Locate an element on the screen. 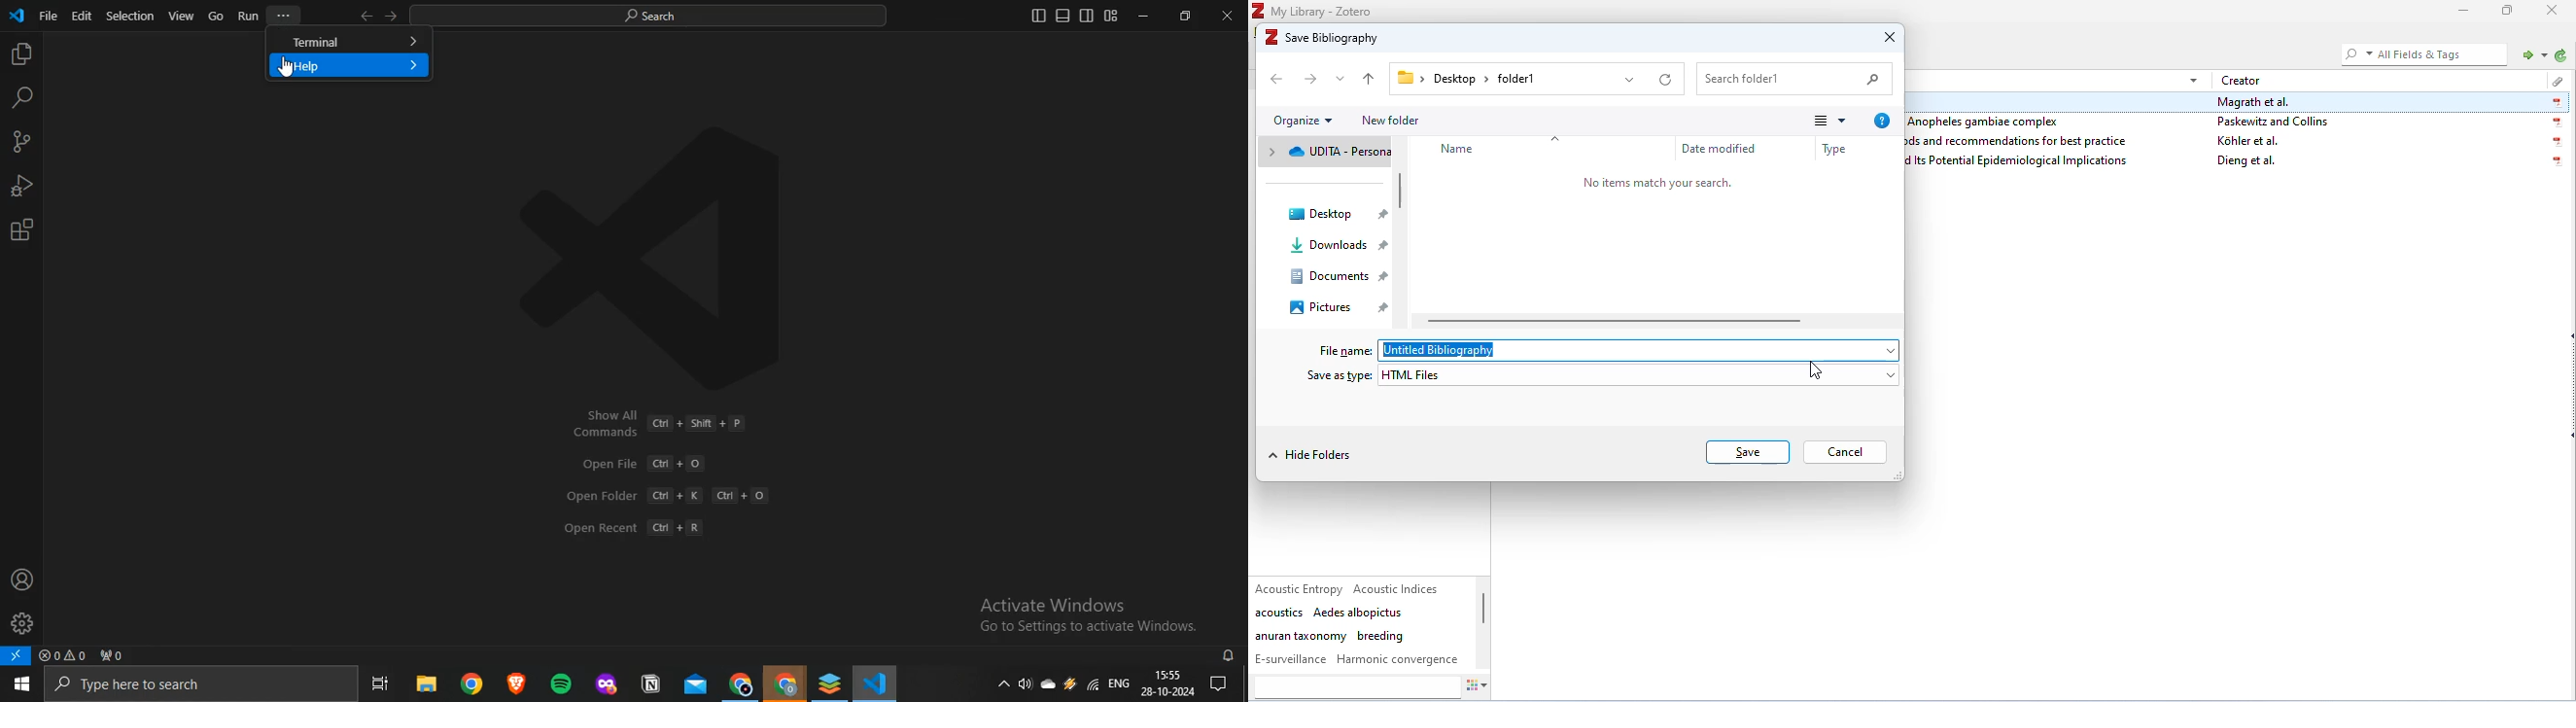  E surveniance Harmonic convergence is located at coordinates (1357, 659).